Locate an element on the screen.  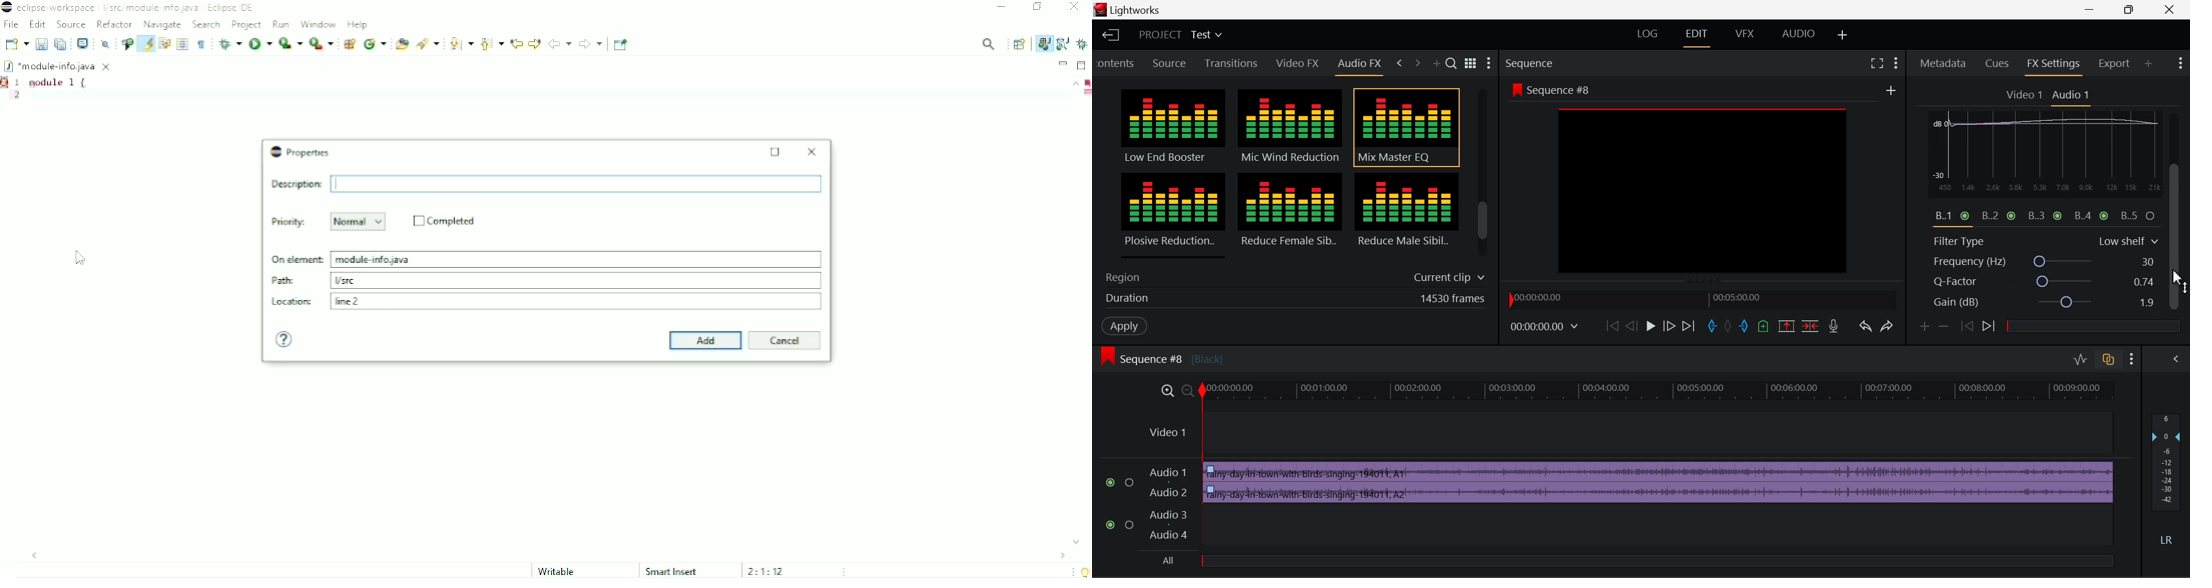
Reduce Male Sibilance is located at coordinates (1406, 214).